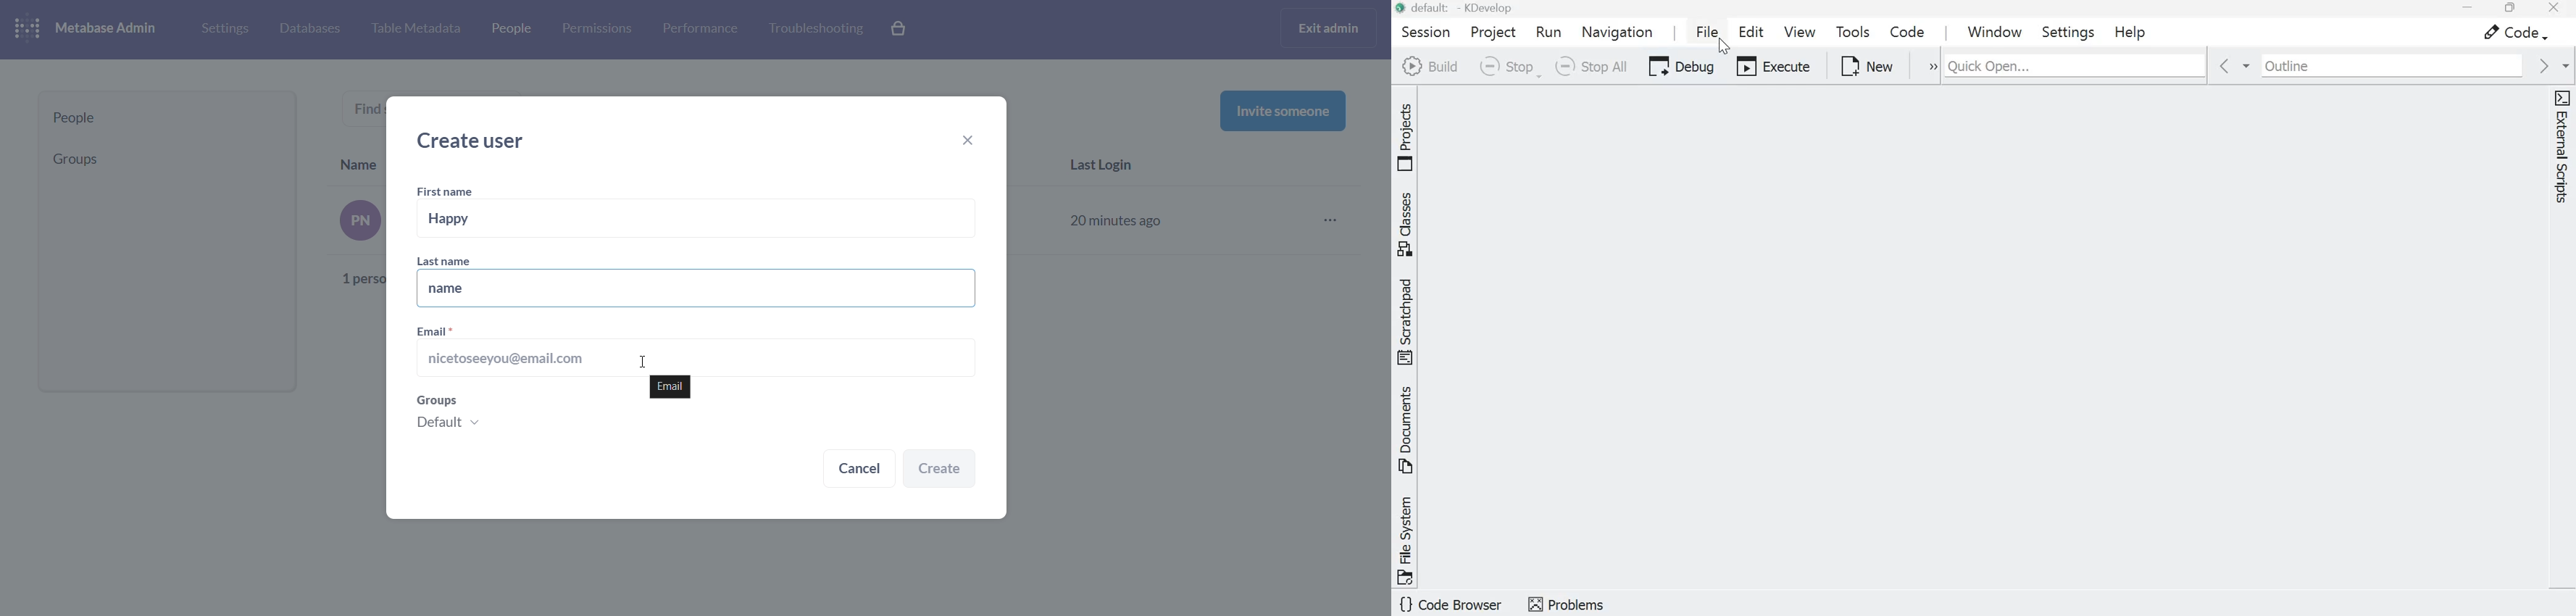 This screenshot has width=2576, height=616. I want to click on people, so click(167, 118).